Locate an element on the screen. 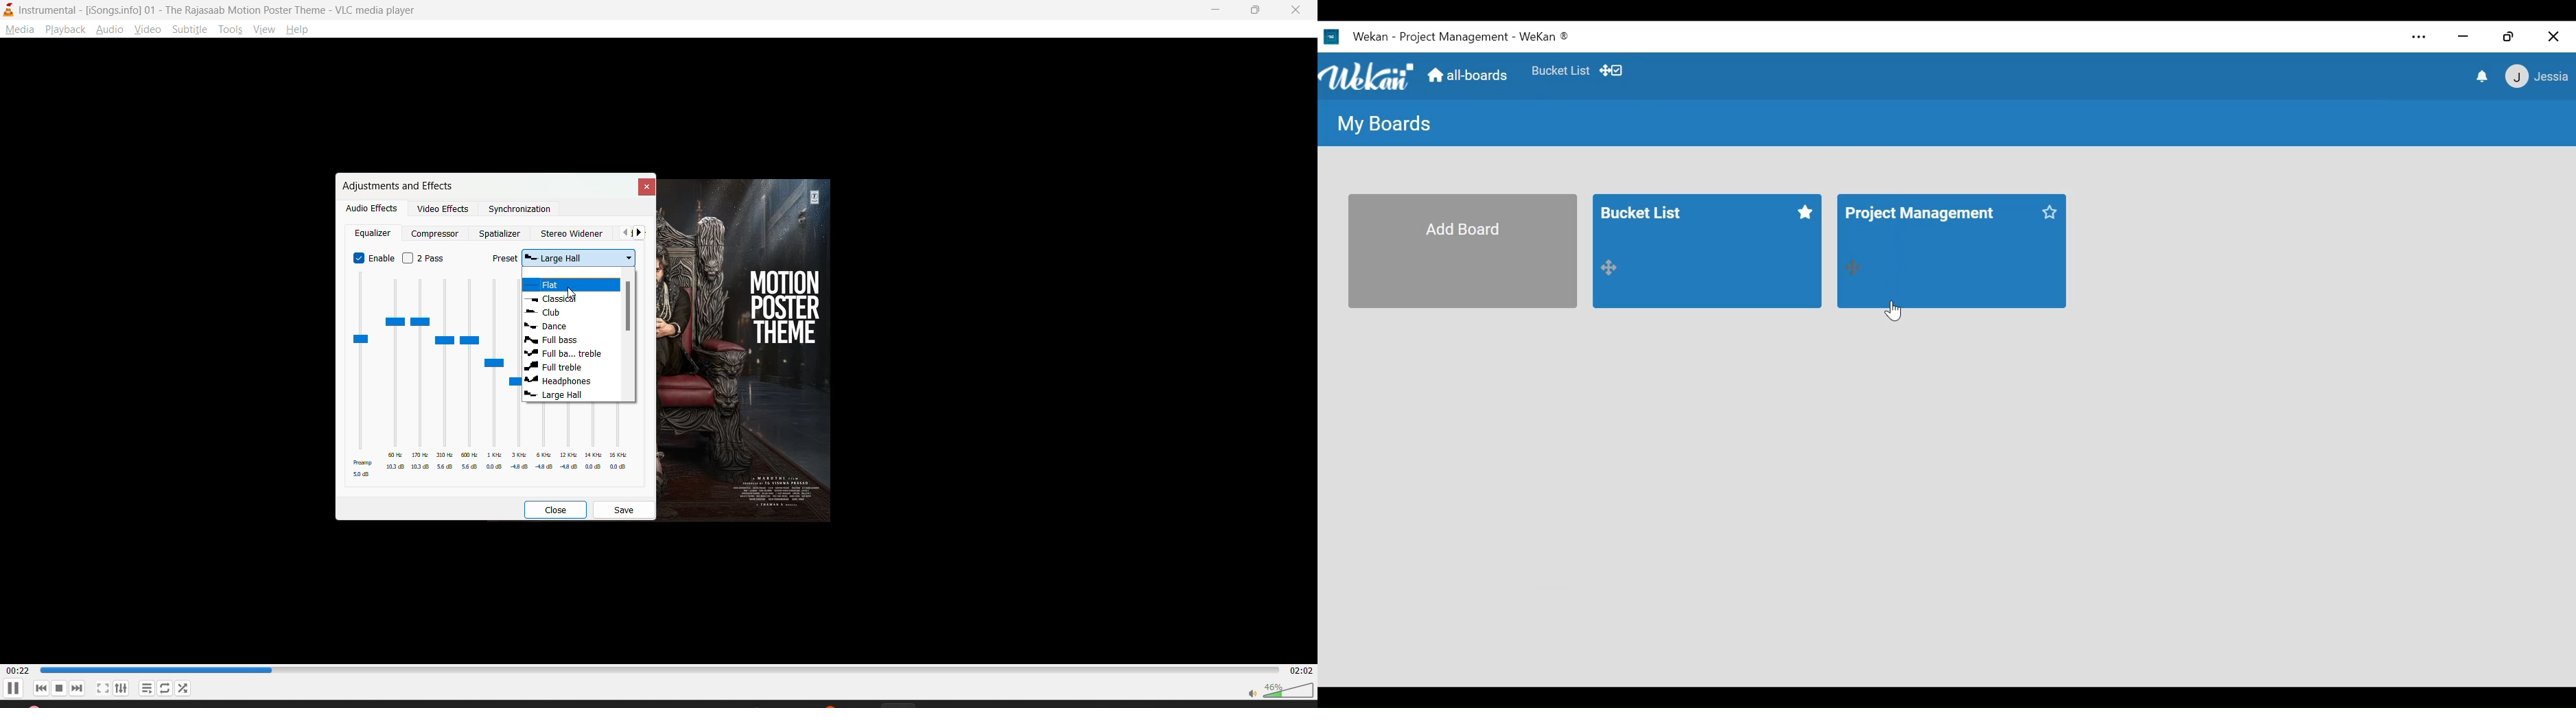  settings is located at coordinates (126, 687).